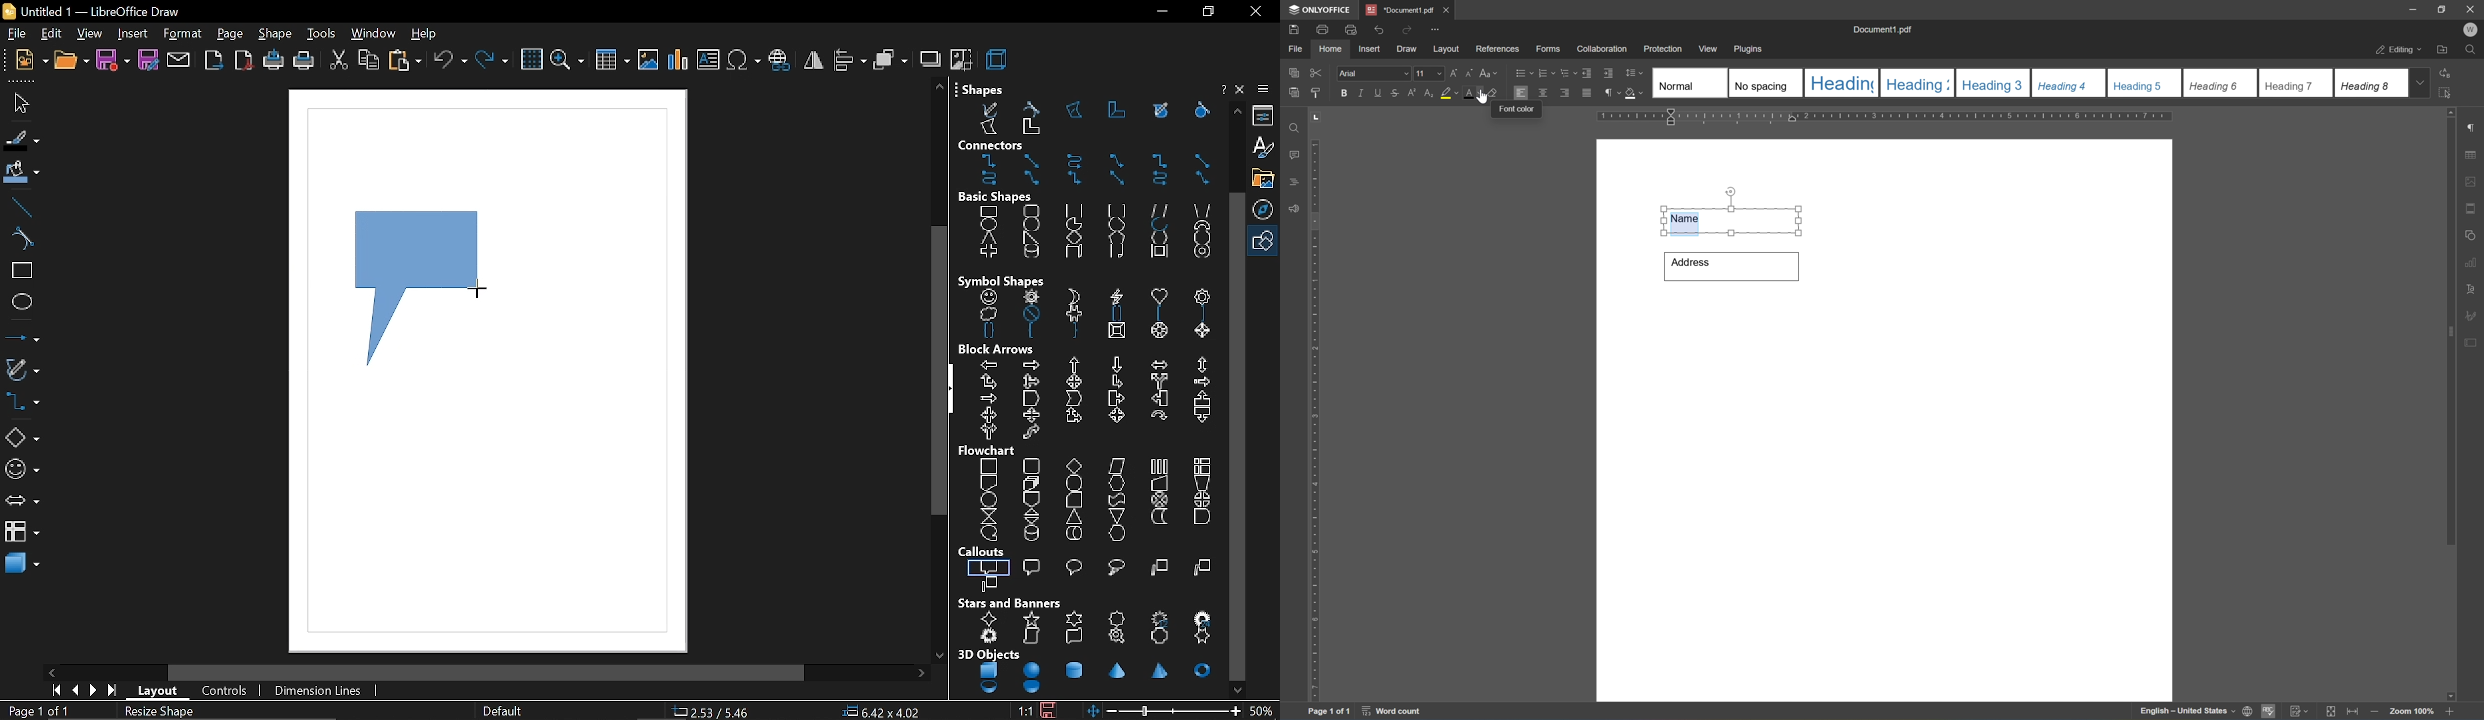 The image size is (2492, 728). What do you see at coordinates (409, 289) in the screenshot?
I see `callout` at bounding box center [409, 289].